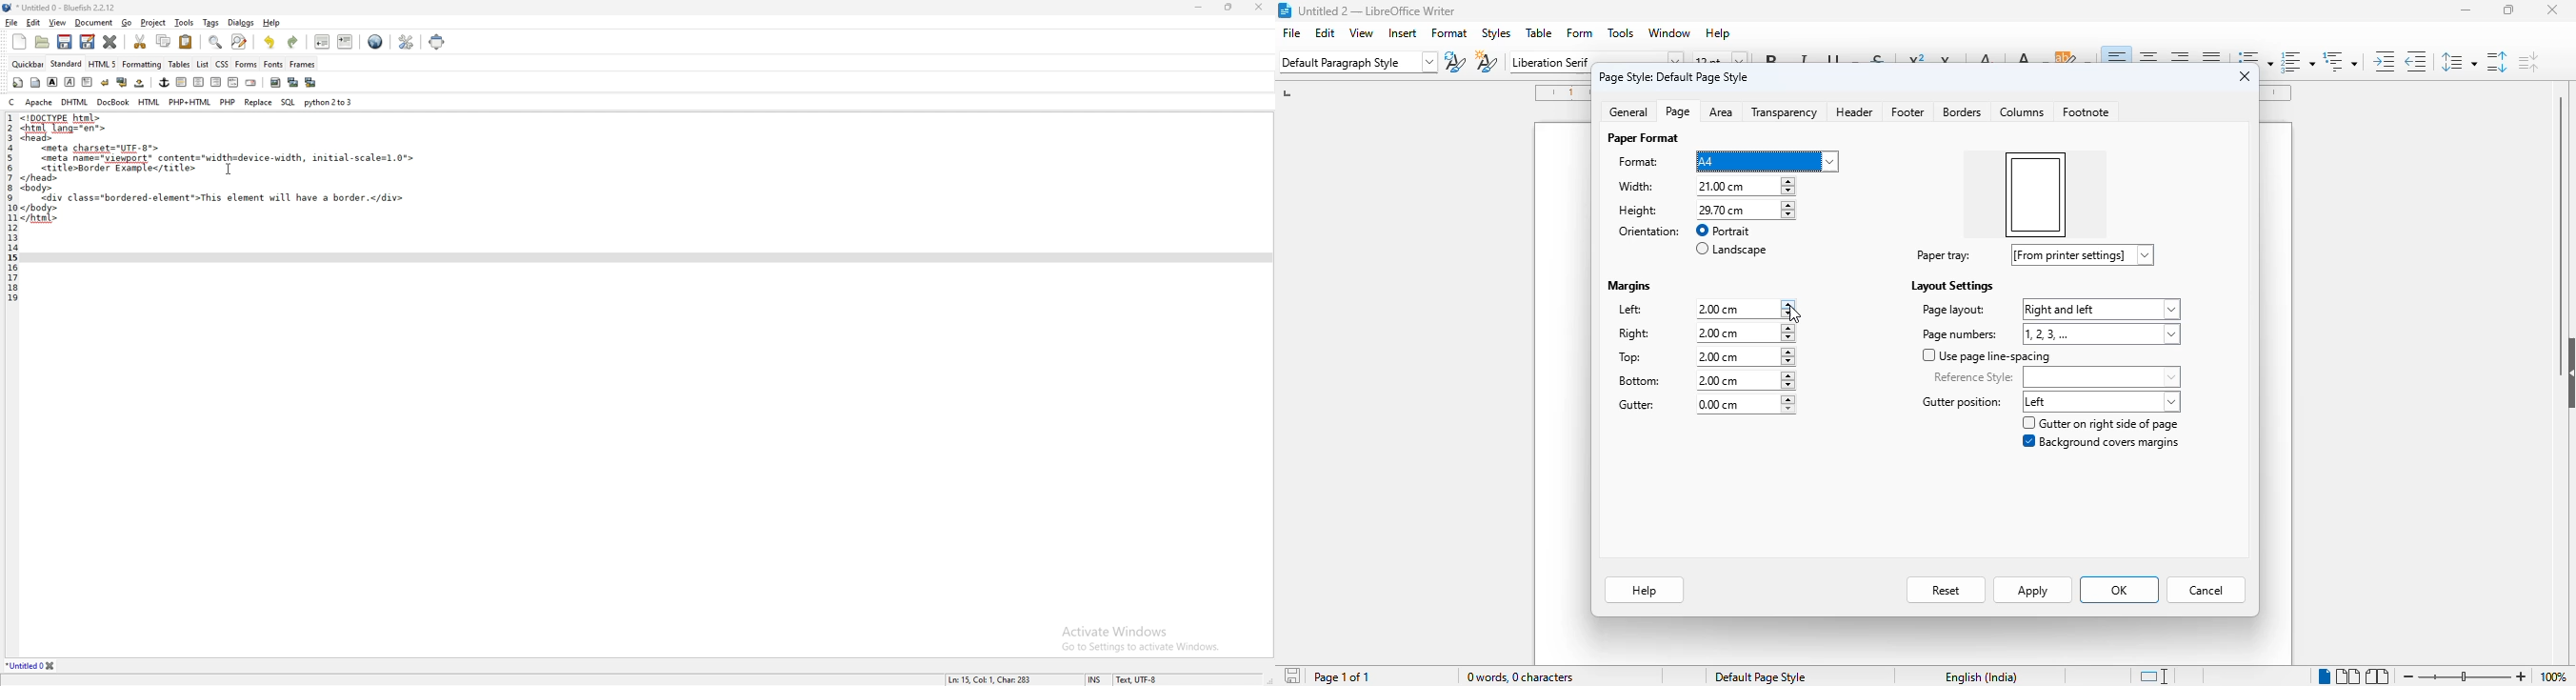 Image resolution: width=2576 pixels, height=700 pixels. Describe the element at coordinates (2299, 61) in the screenshot. I see `toggle ordered list` at that location.